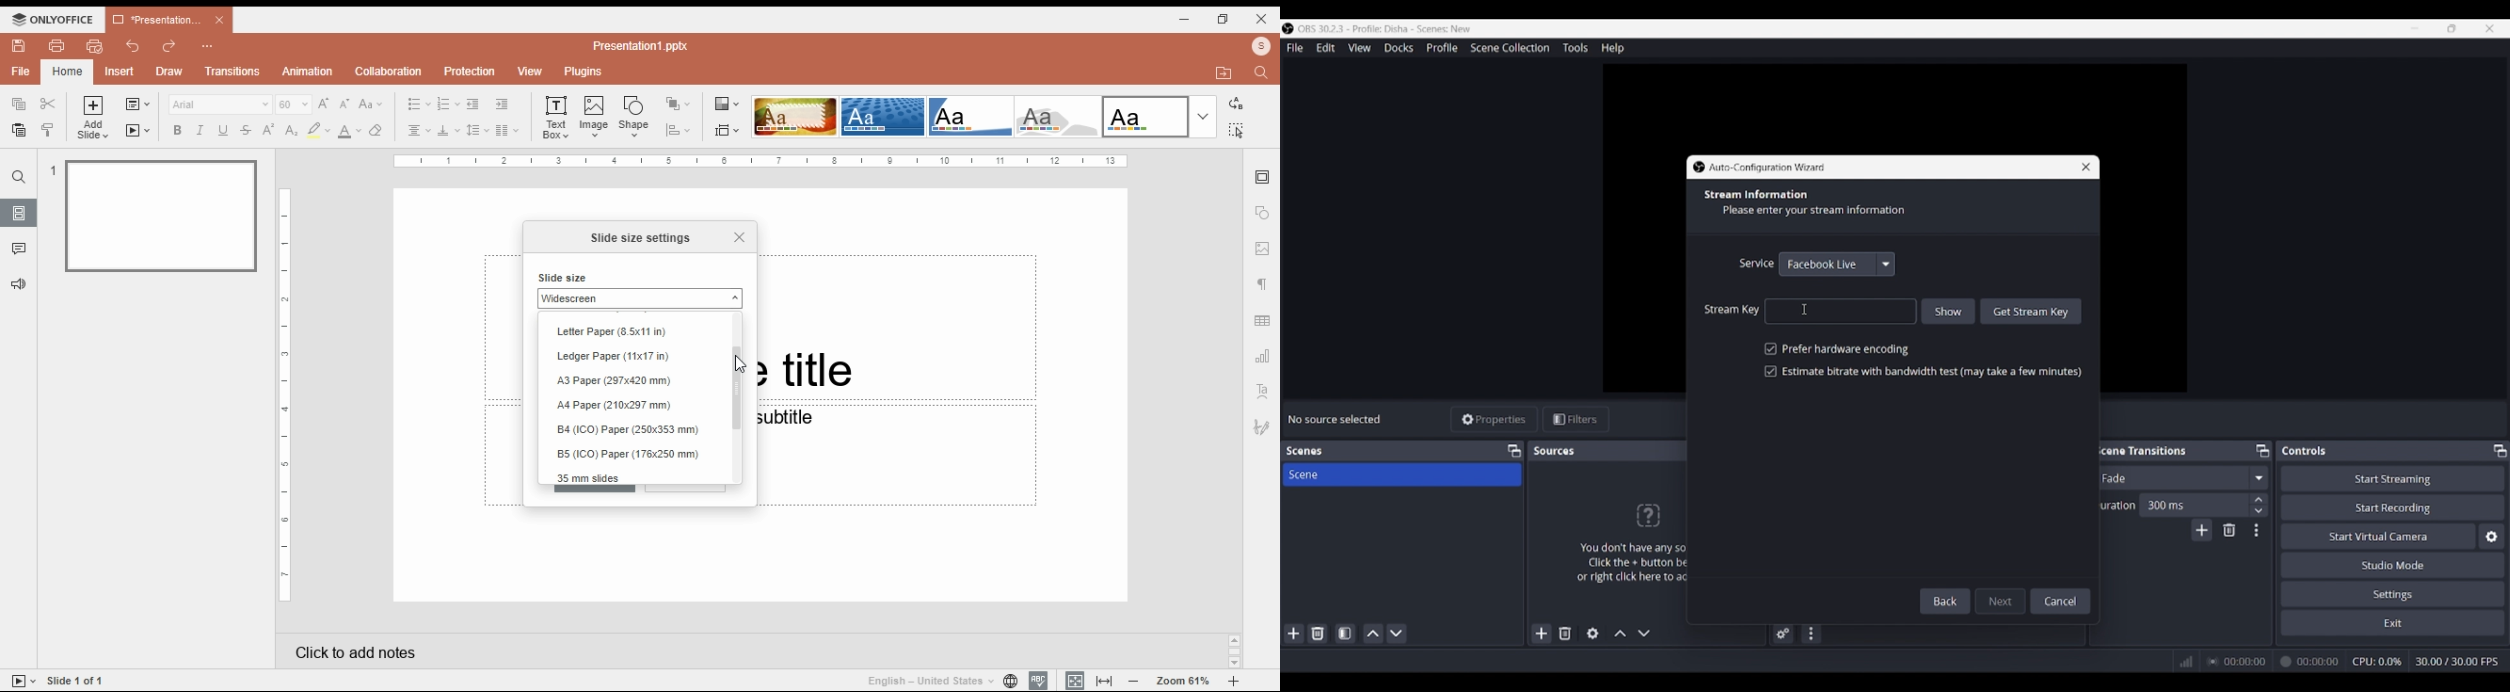 The image size is (2520, 700). What do you see at coordinates (1185, 679) in the screenshot?
I see `Zoom 61%` at bounding box center [1185, 679].